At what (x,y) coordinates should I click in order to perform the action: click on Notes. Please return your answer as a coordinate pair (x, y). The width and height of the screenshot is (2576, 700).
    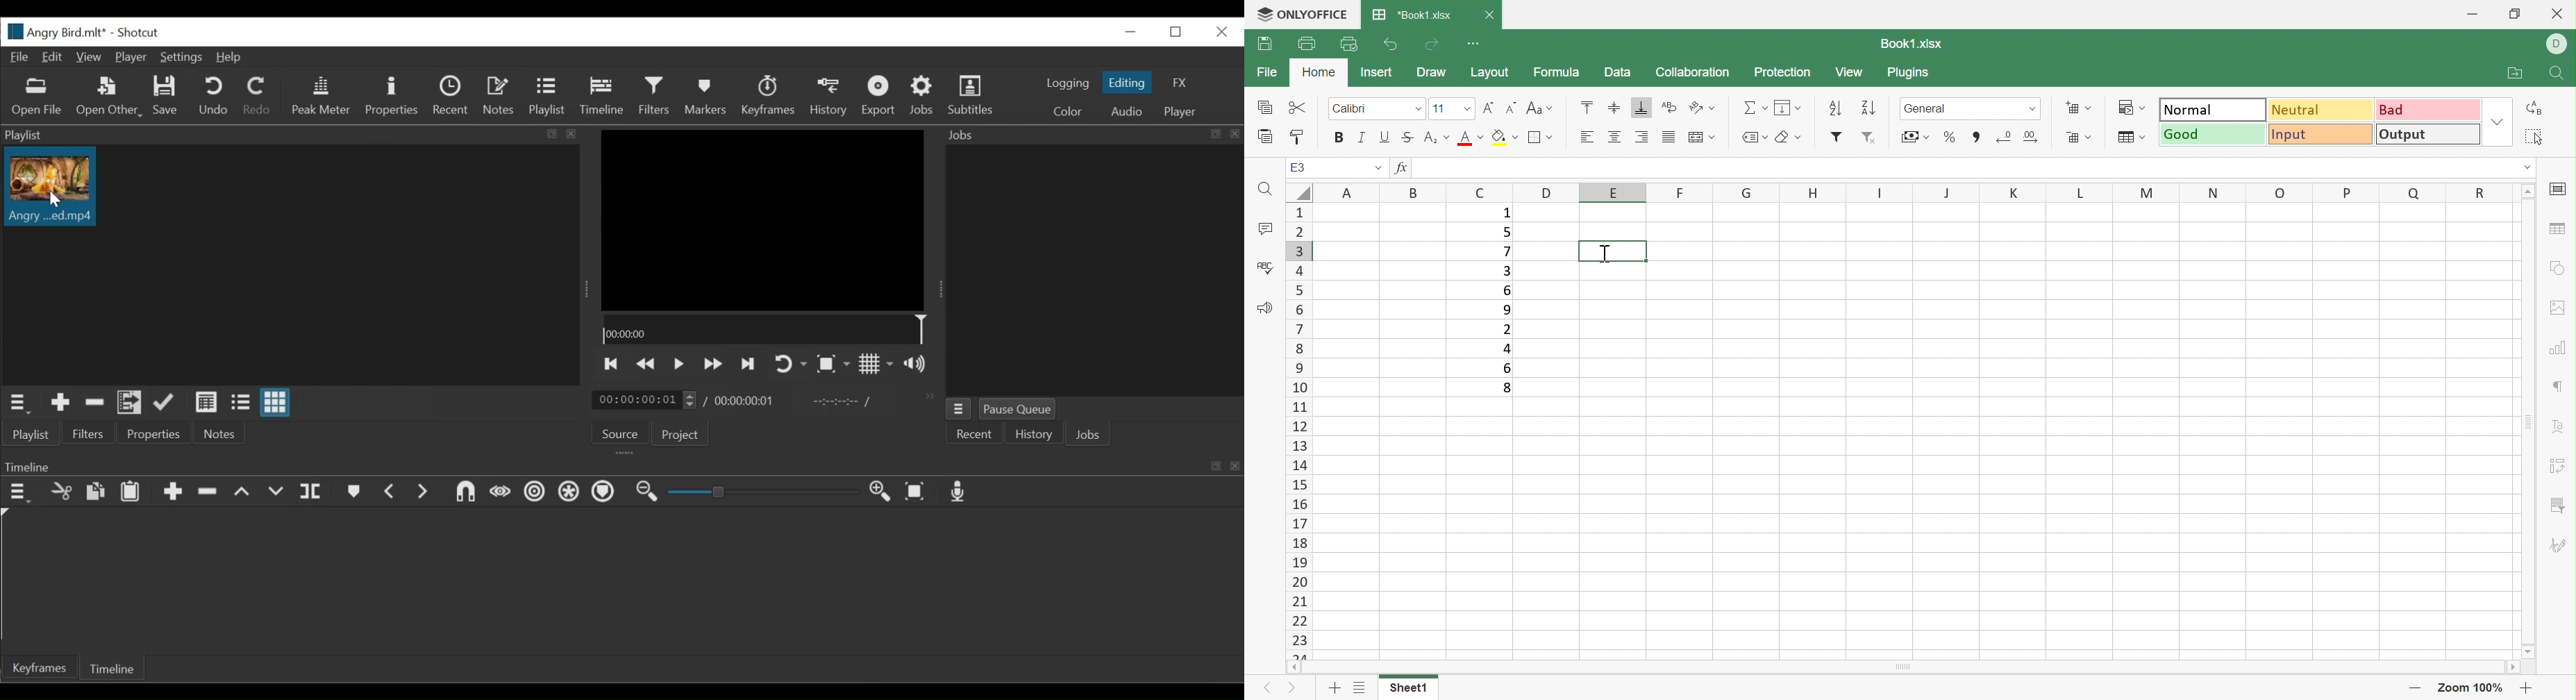
    Looking at the image, I should click on (217, 435).